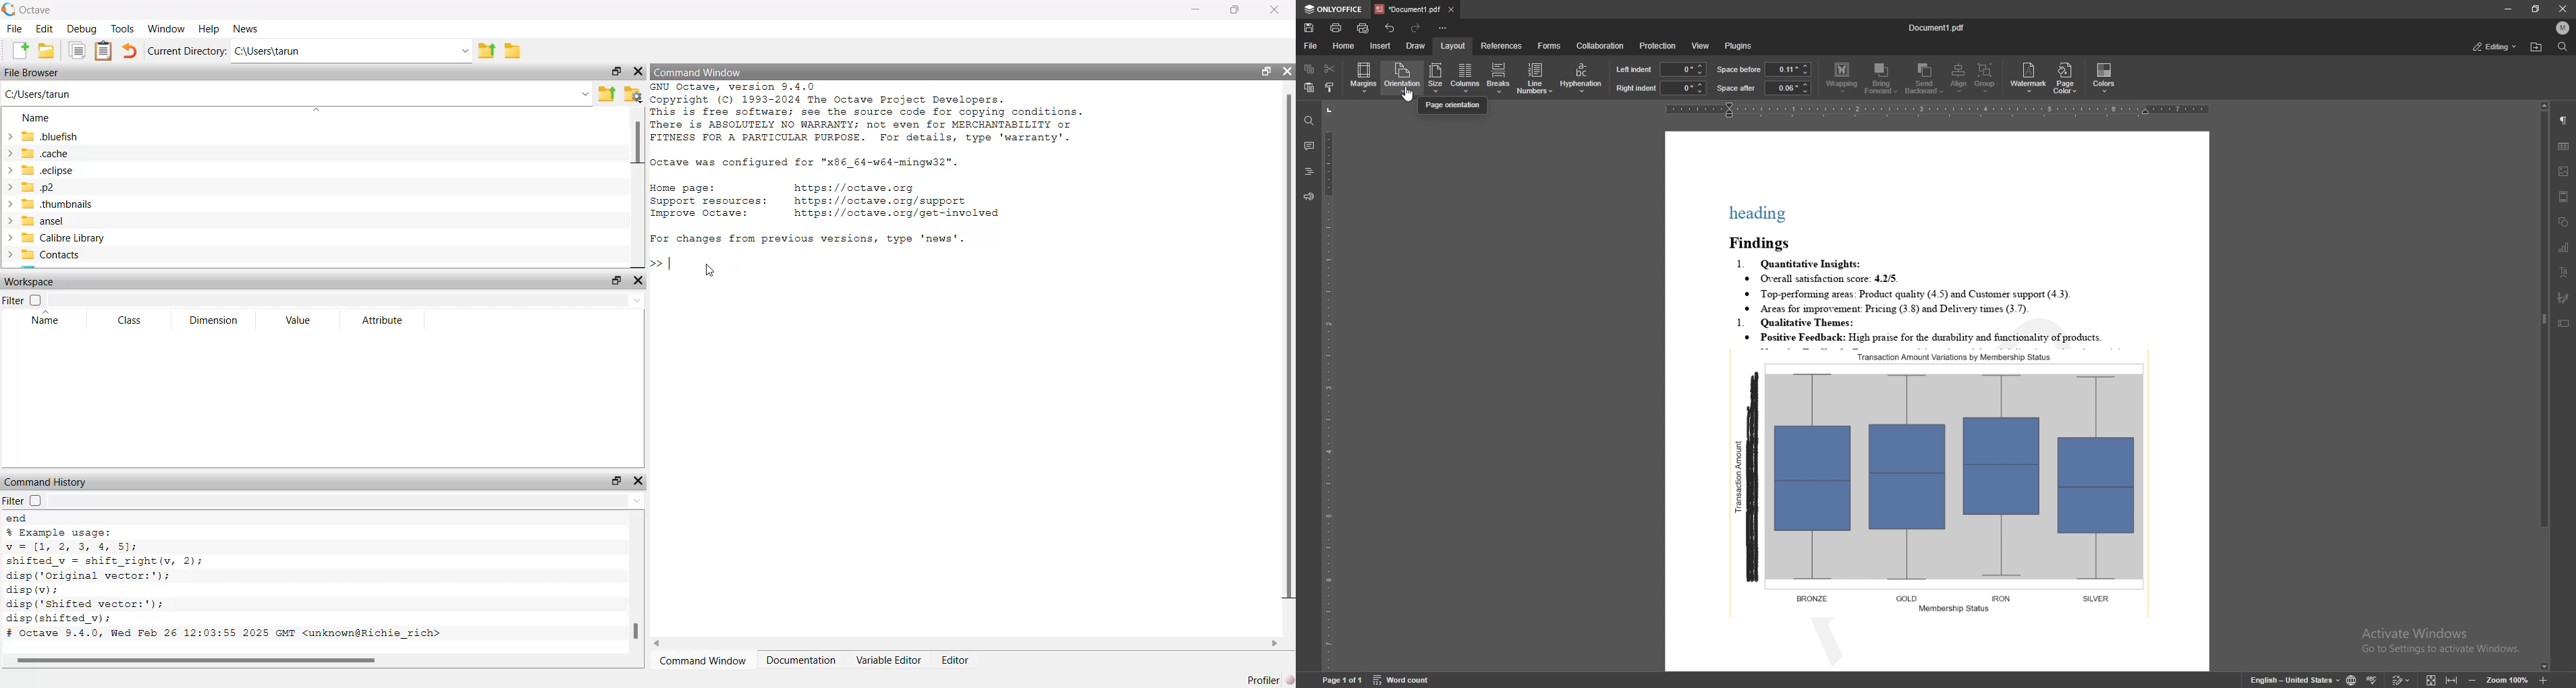 The image size is (2576, 700). What do you see at coordinates (2402, 679) in the screenshot?
I see `track changes` at bounding box center [2402, 679].